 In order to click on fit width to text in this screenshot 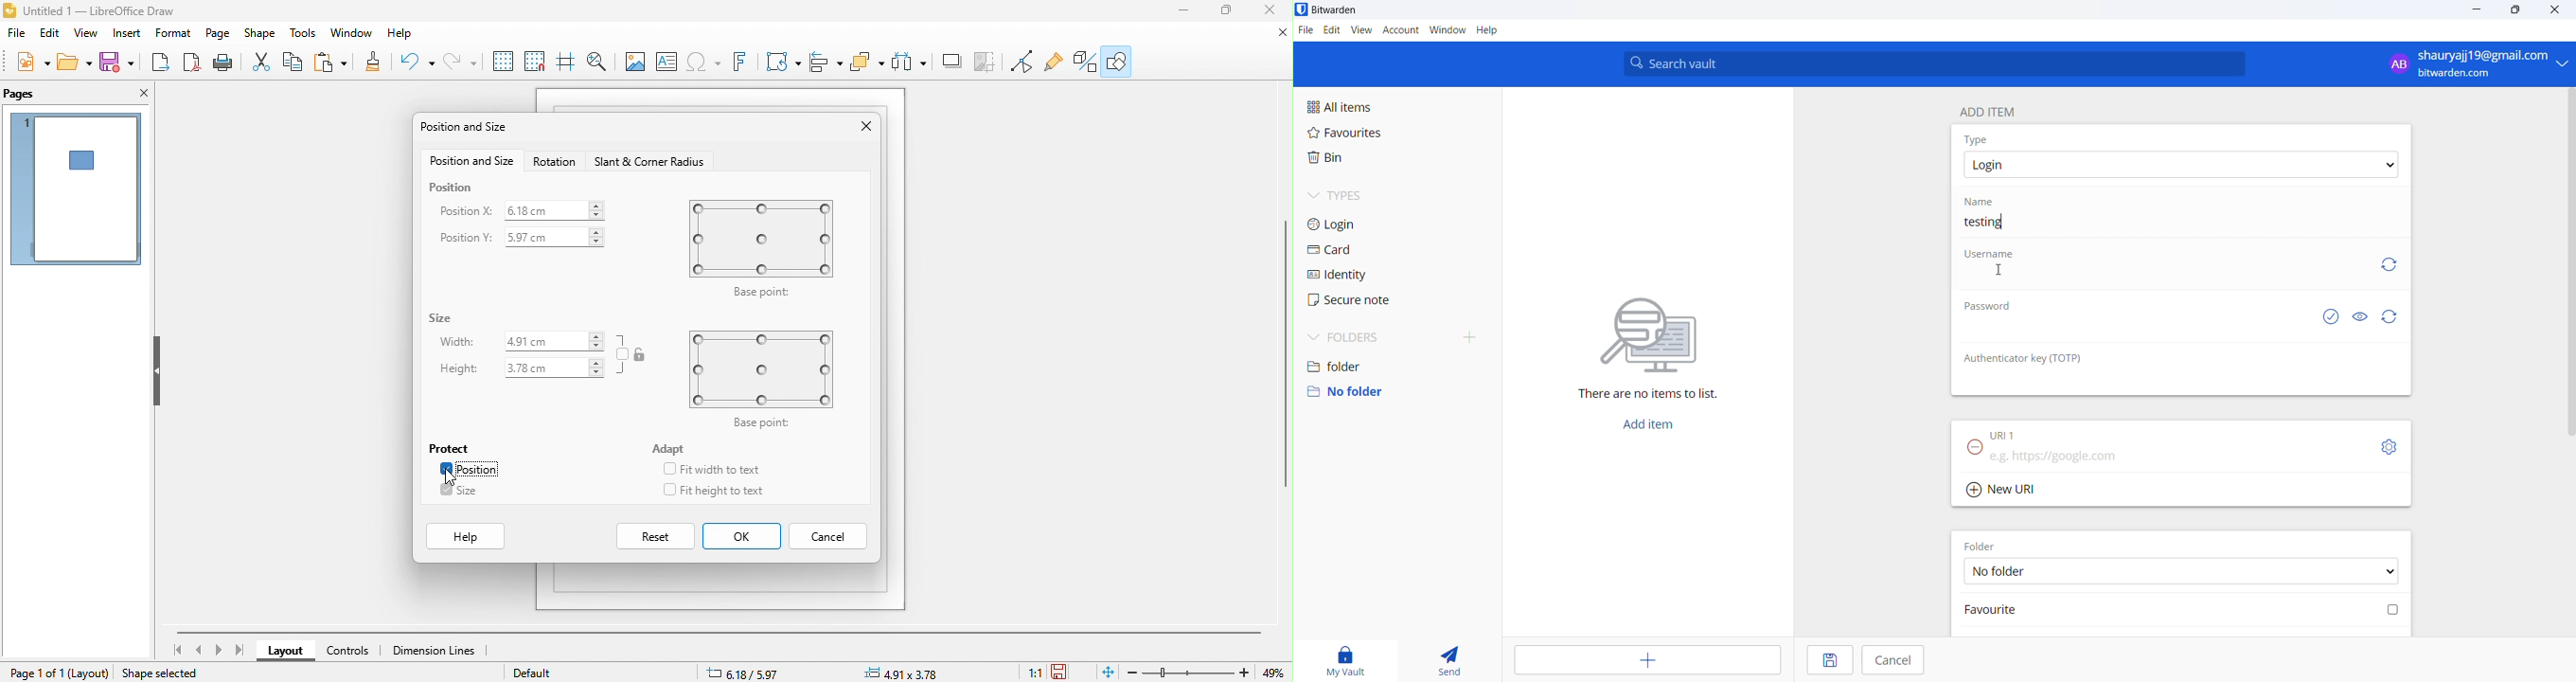, I will do `click(721, 470)`.